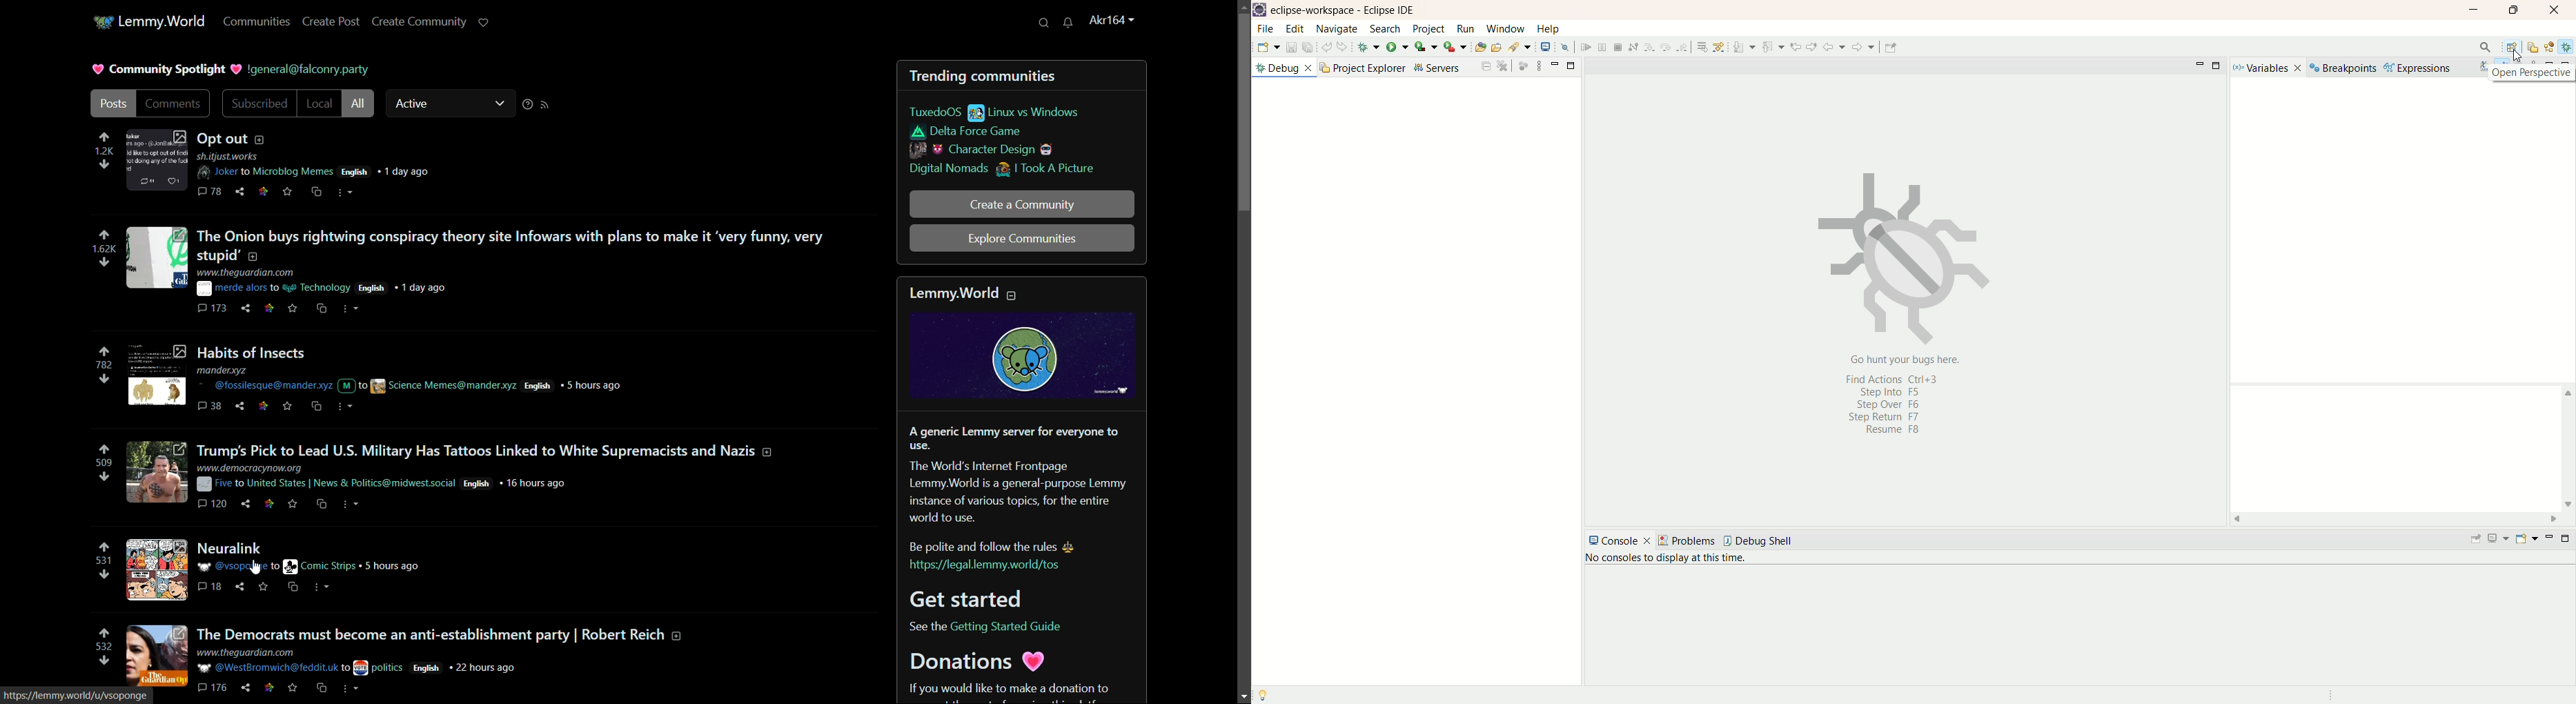 This screenshot has height=728, width=2576. What do you see at coordinates (296, 309) in the screenshot?
I see `save` at bounding box center [296, 309].